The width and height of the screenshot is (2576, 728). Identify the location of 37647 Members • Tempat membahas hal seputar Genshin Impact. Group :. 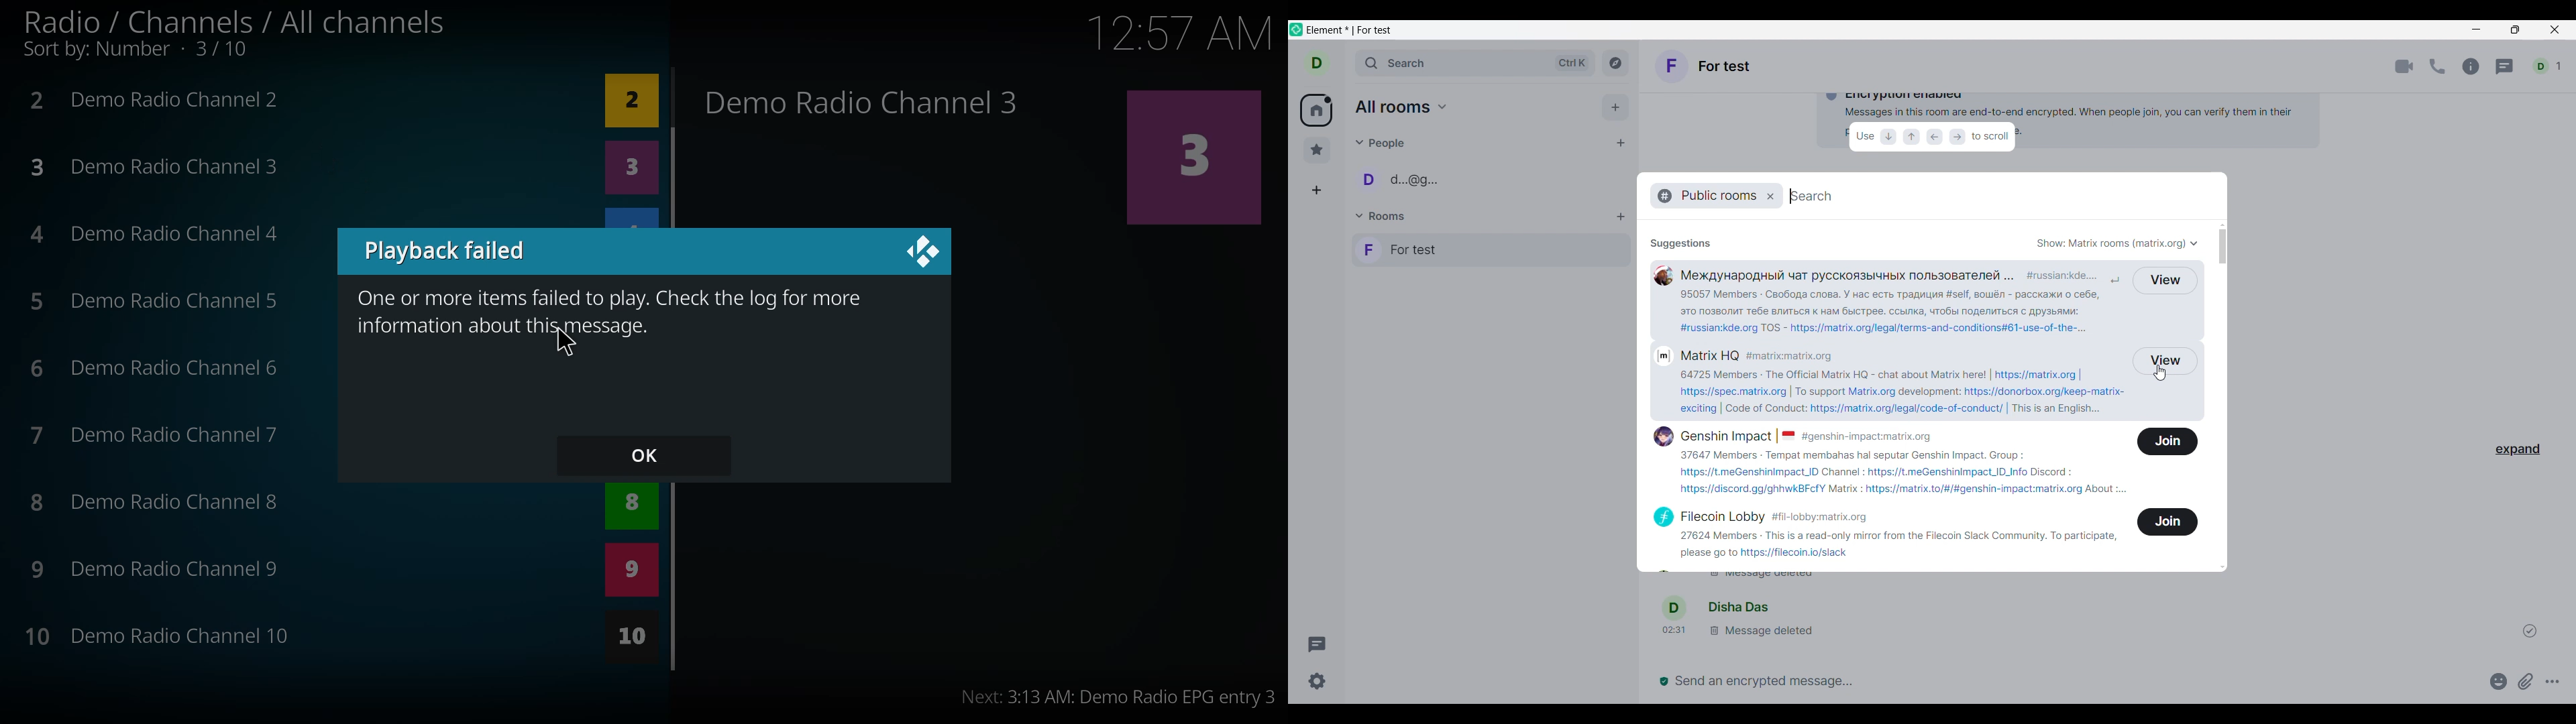
(1861, 456).